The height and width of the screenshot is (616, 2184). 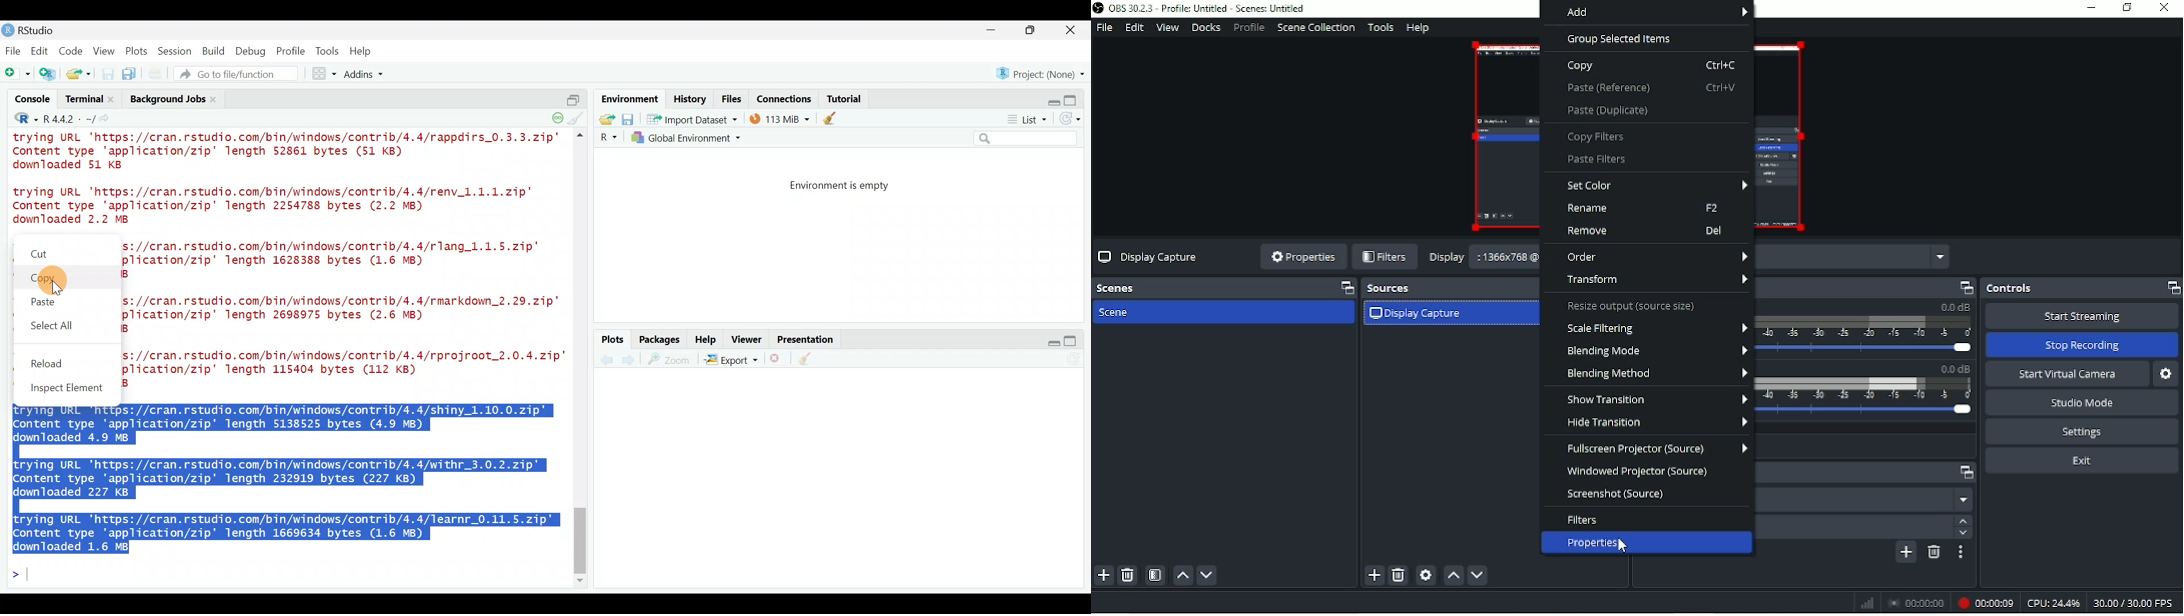 What do you see at coordinates (732, 99) in the screenshot?
I see `Files` at bounding box center [732, 99].